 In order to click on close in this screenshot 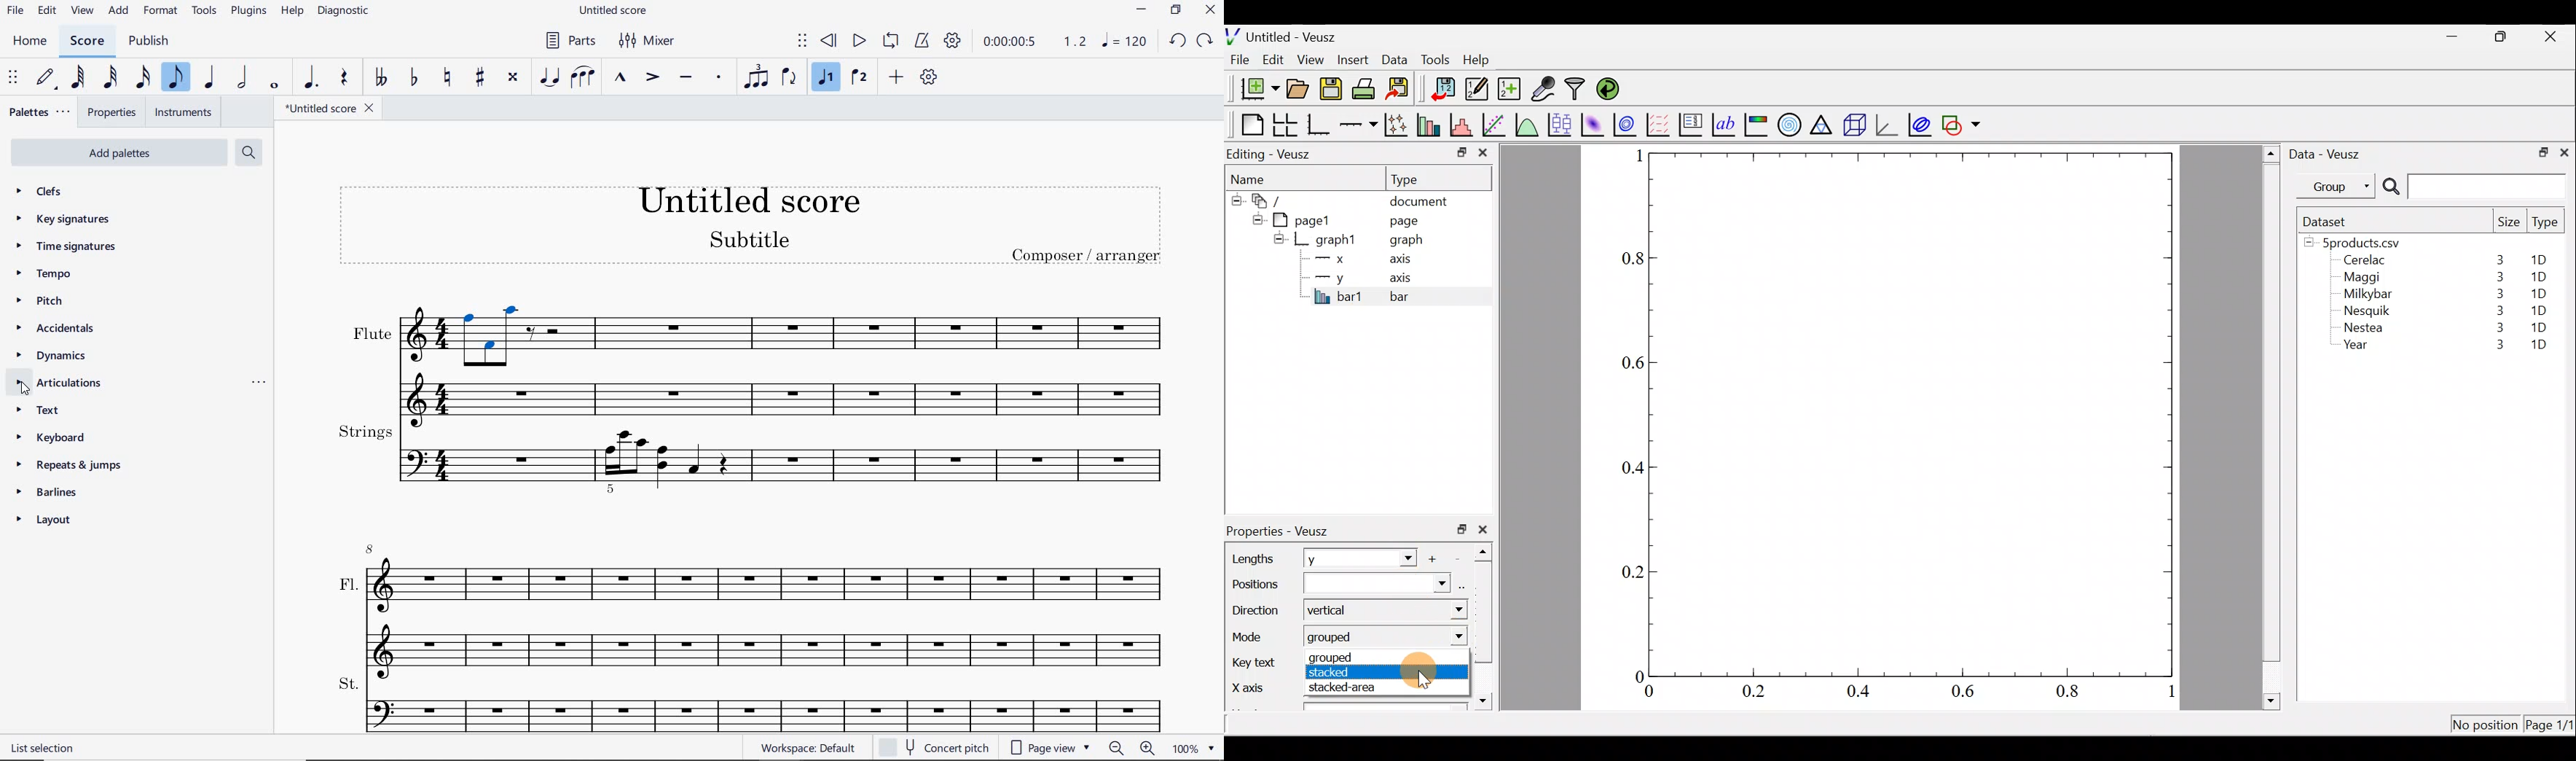, I will do `click(1212, 12)`.